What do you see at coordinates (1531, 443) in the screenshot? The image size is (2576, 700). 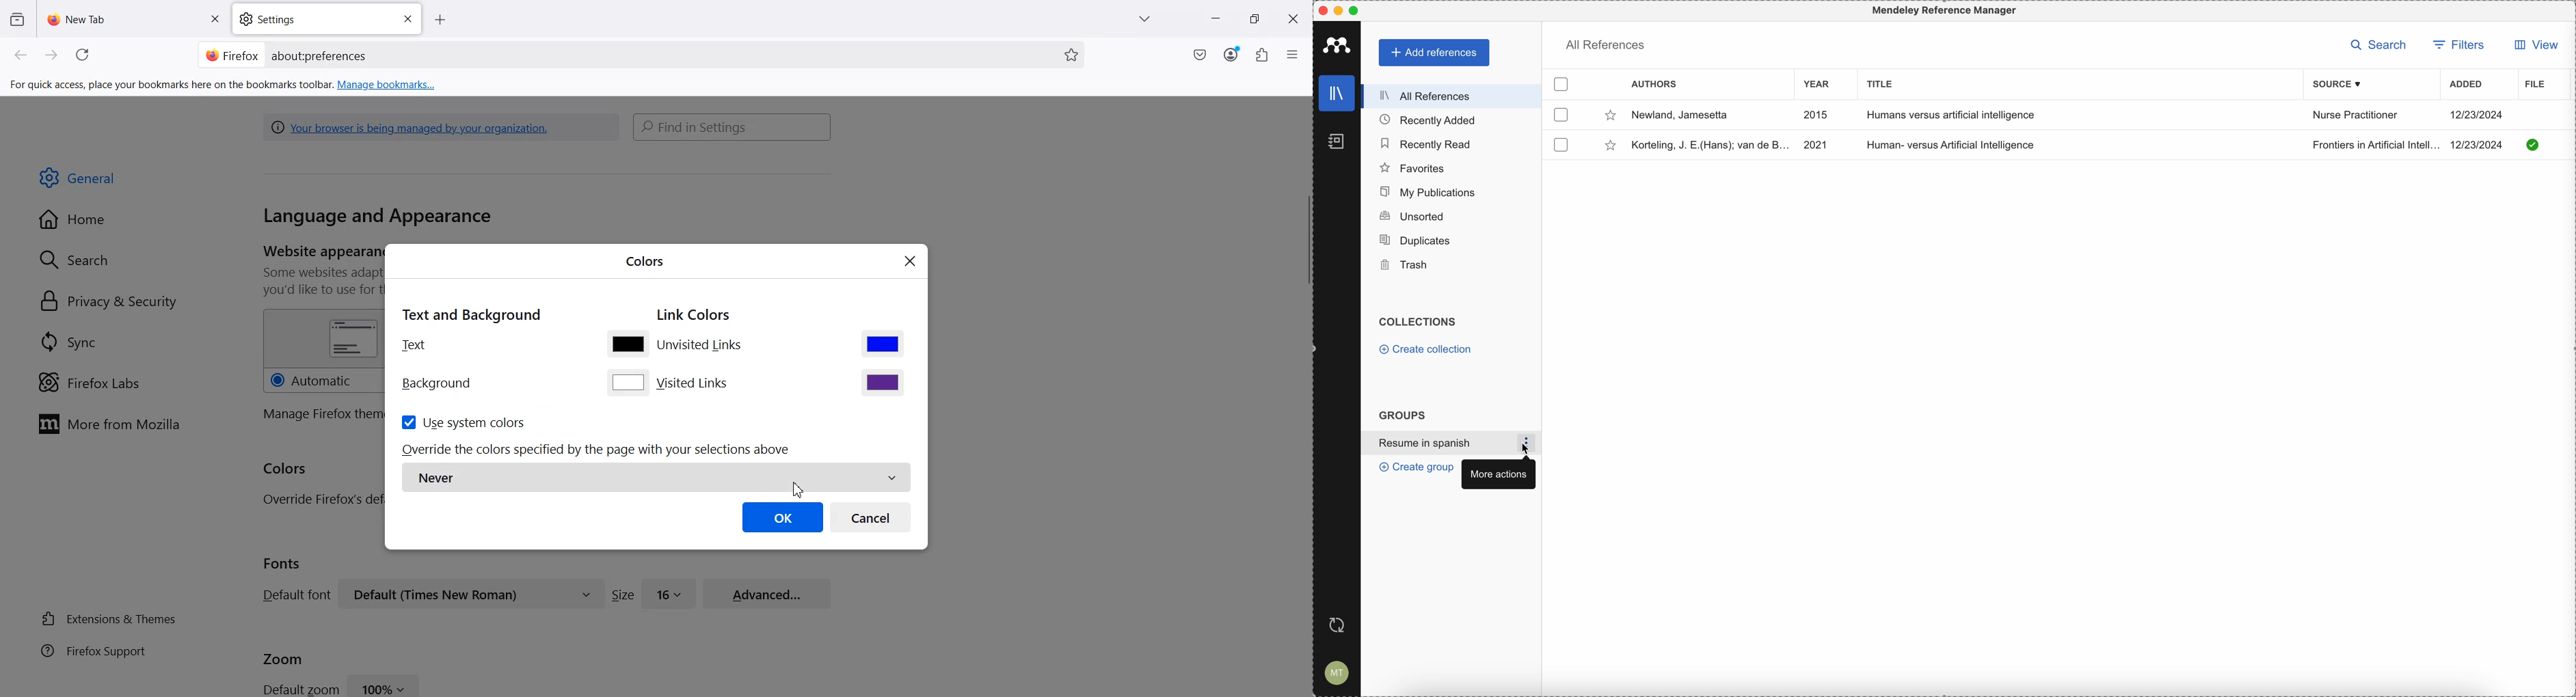 I see `click on more options` at bounding box center [1531, 443].